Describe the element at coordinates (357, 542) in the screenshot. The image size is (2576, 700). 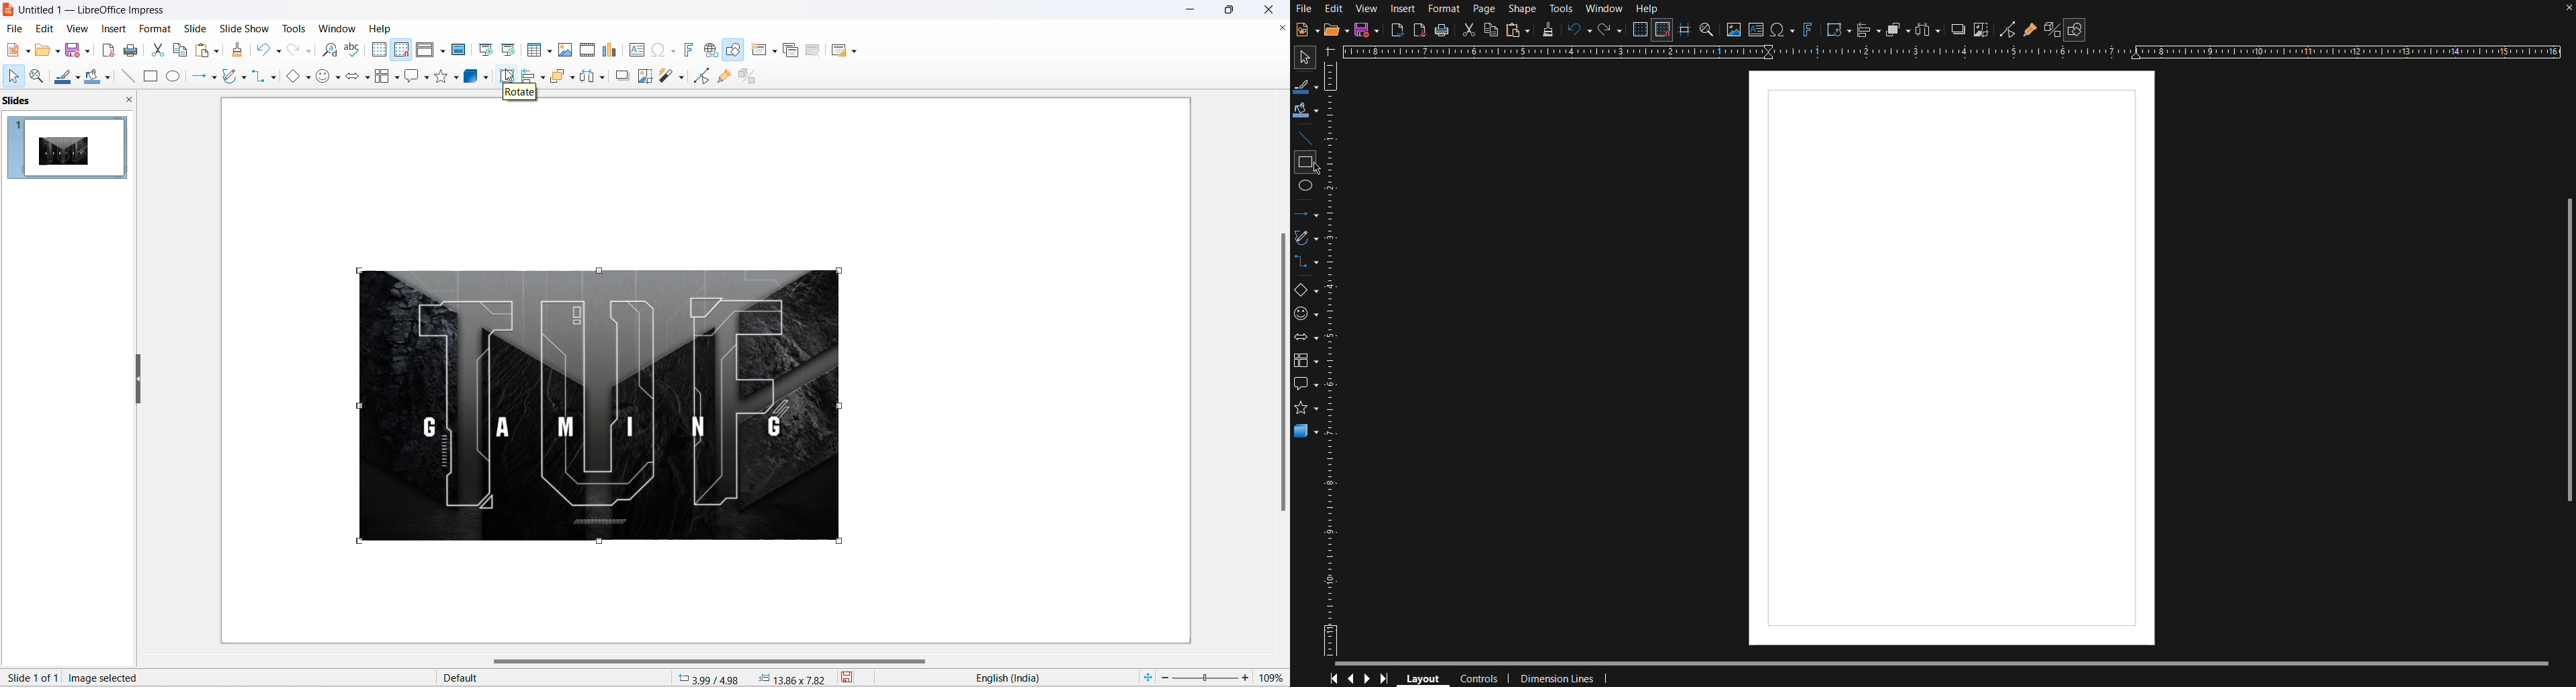
I see `image selection markup` at that location.